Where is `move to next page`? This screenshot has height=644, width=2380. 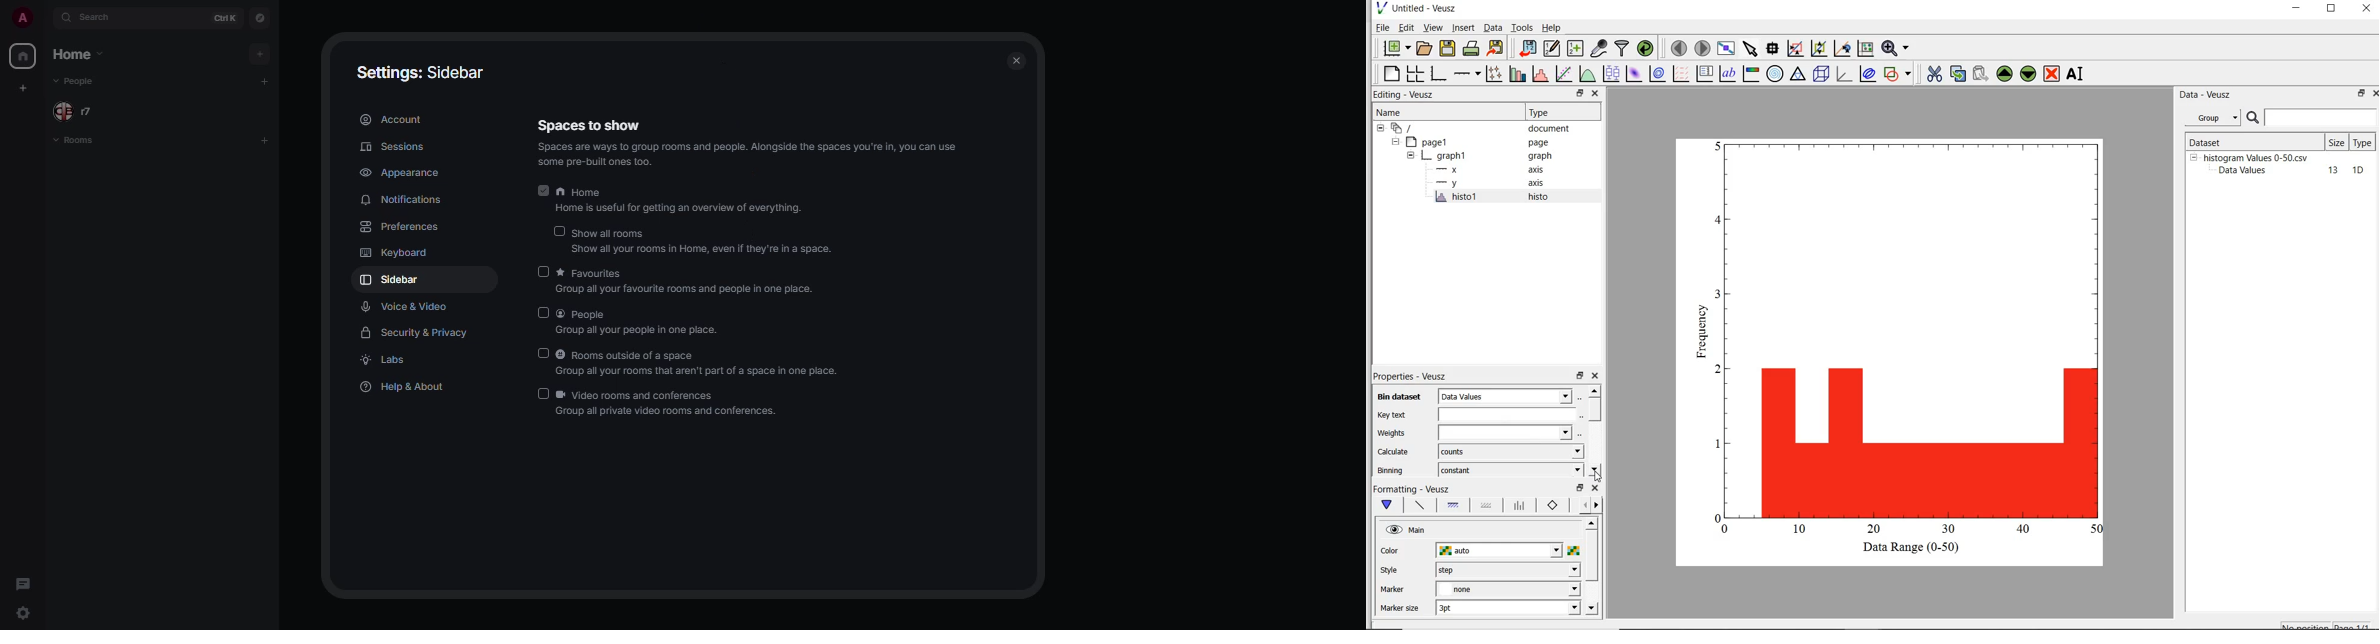 move to next page is located at coordinates (1703, 48).